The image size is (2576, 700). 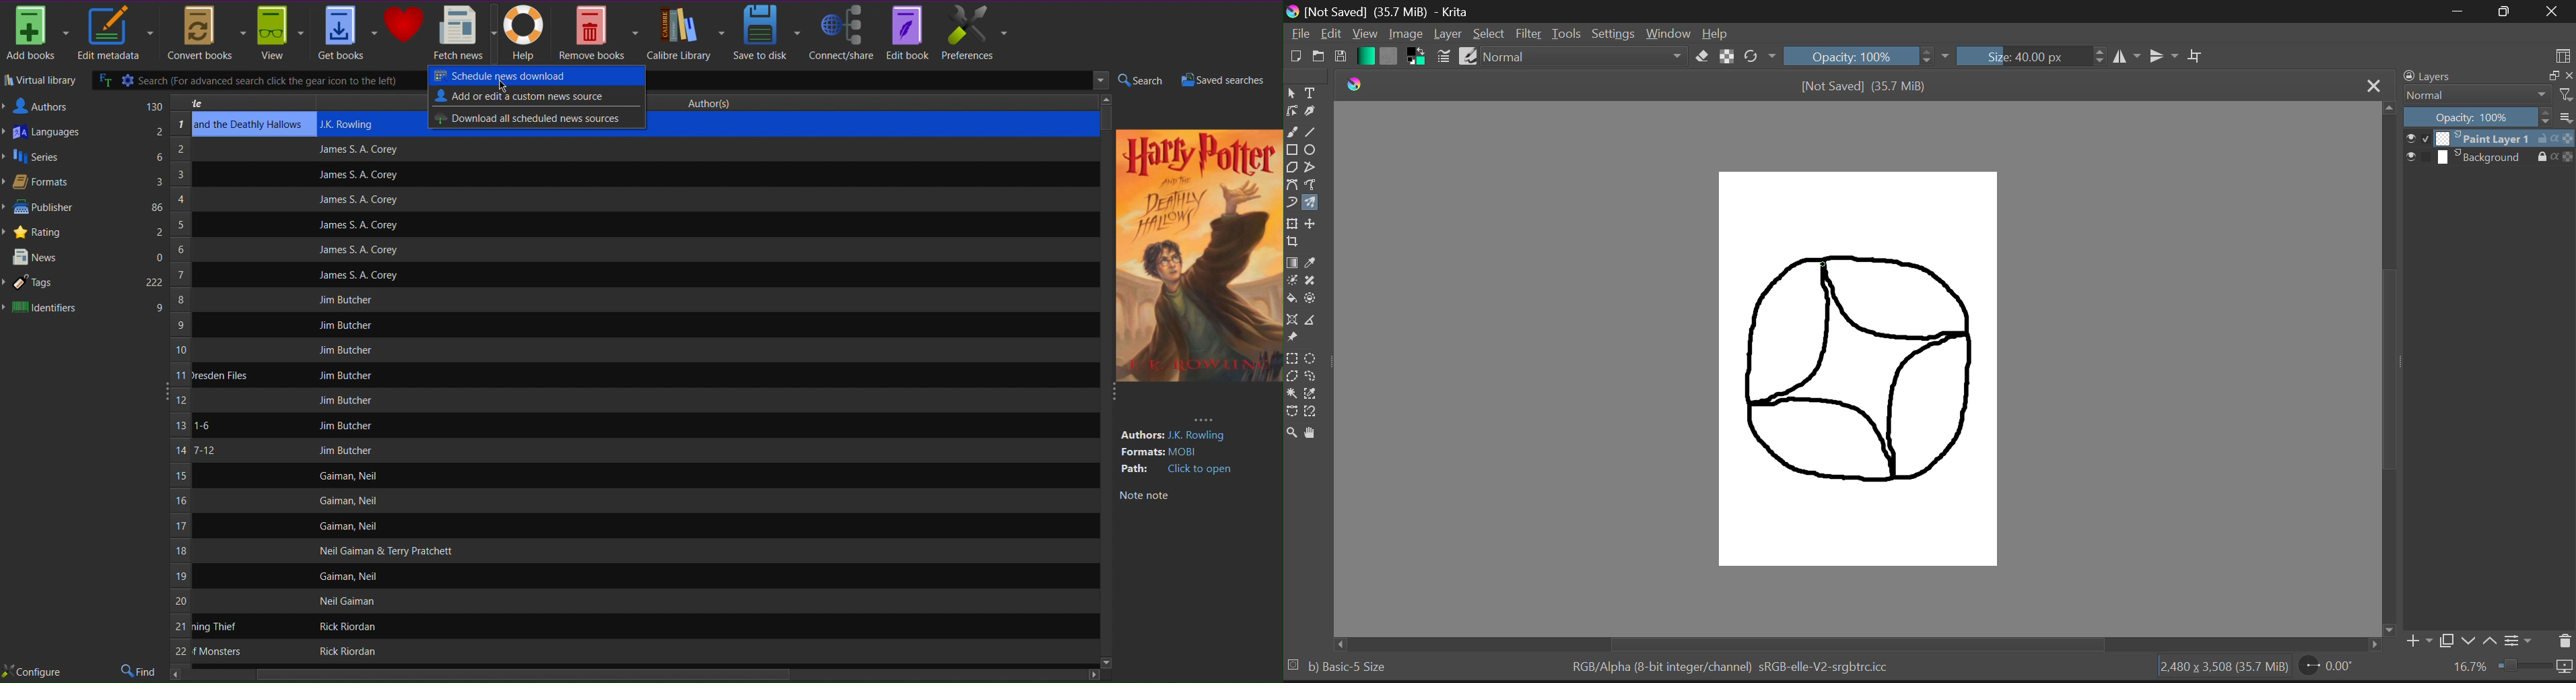 What do you see at coordinates (1469, 55) in the screenshot?
I see `Brush Presets` at bounding box center [1469, 55].